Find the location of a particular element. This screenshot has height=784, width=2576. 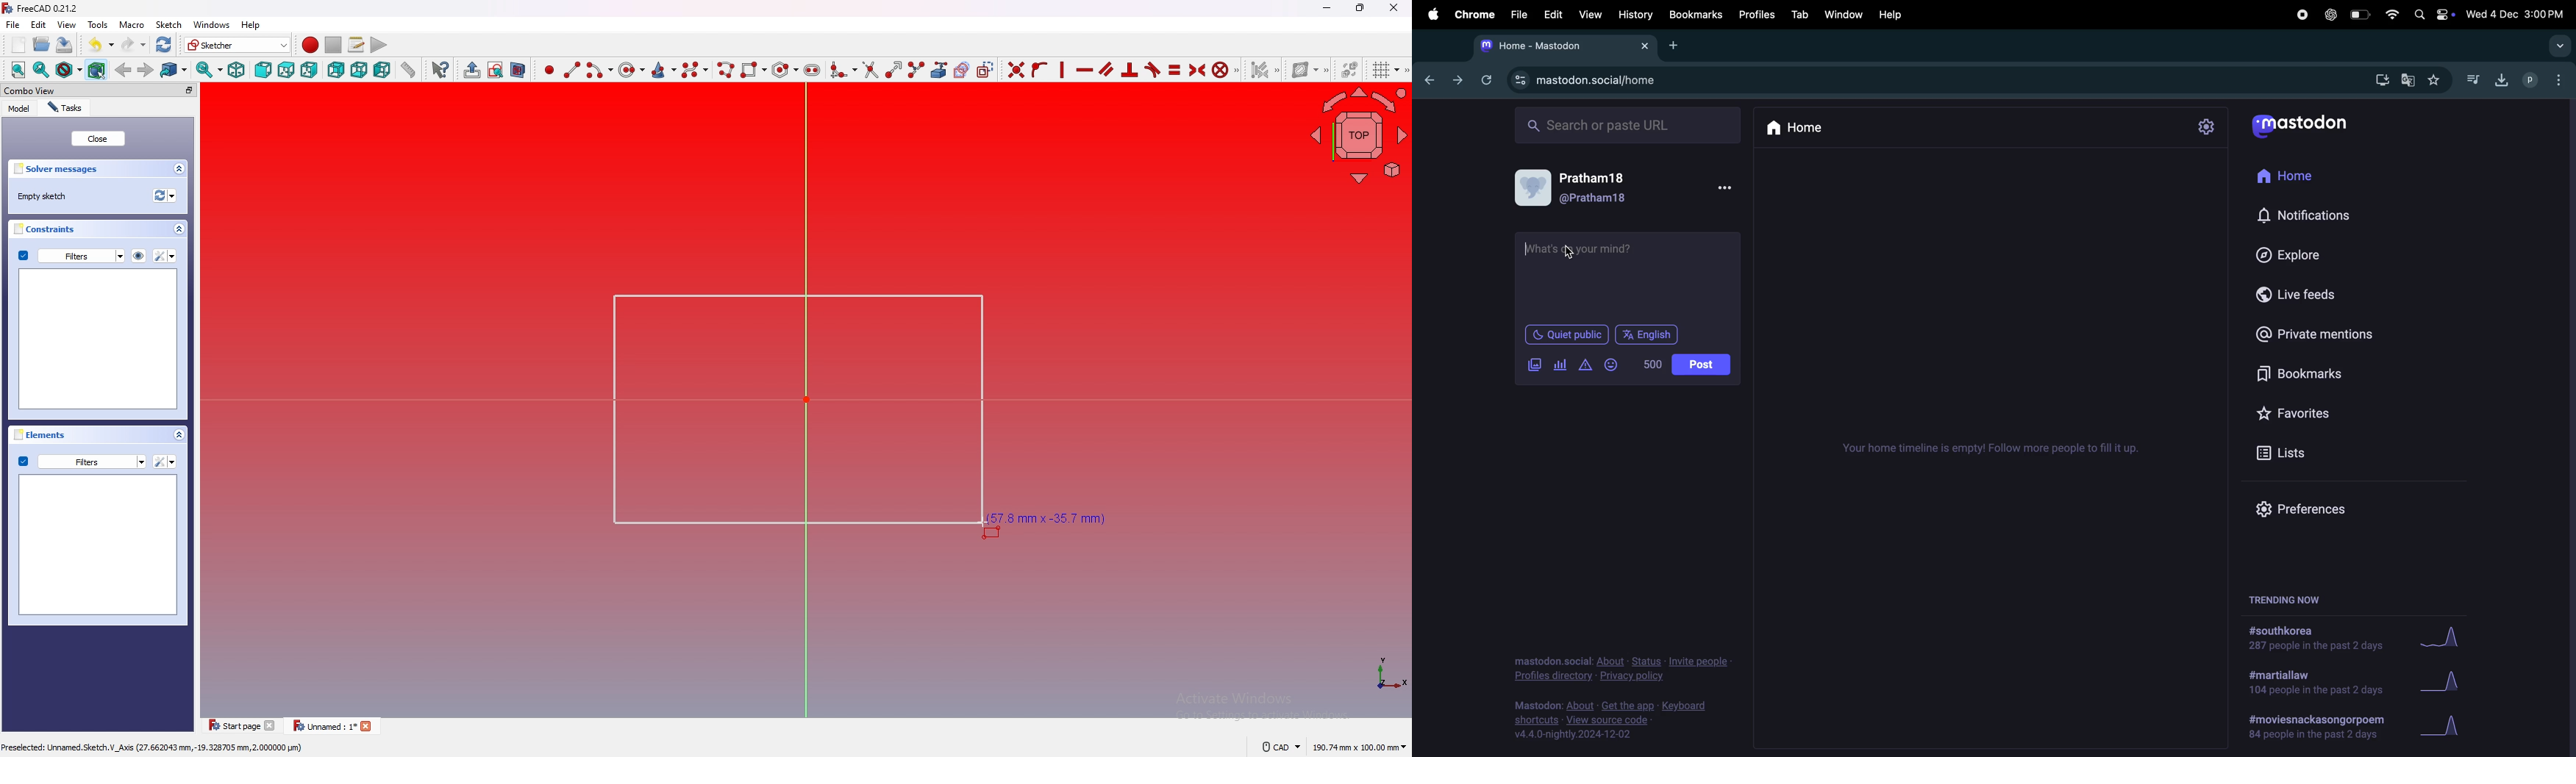

windows is located at coordinates (211, 24).